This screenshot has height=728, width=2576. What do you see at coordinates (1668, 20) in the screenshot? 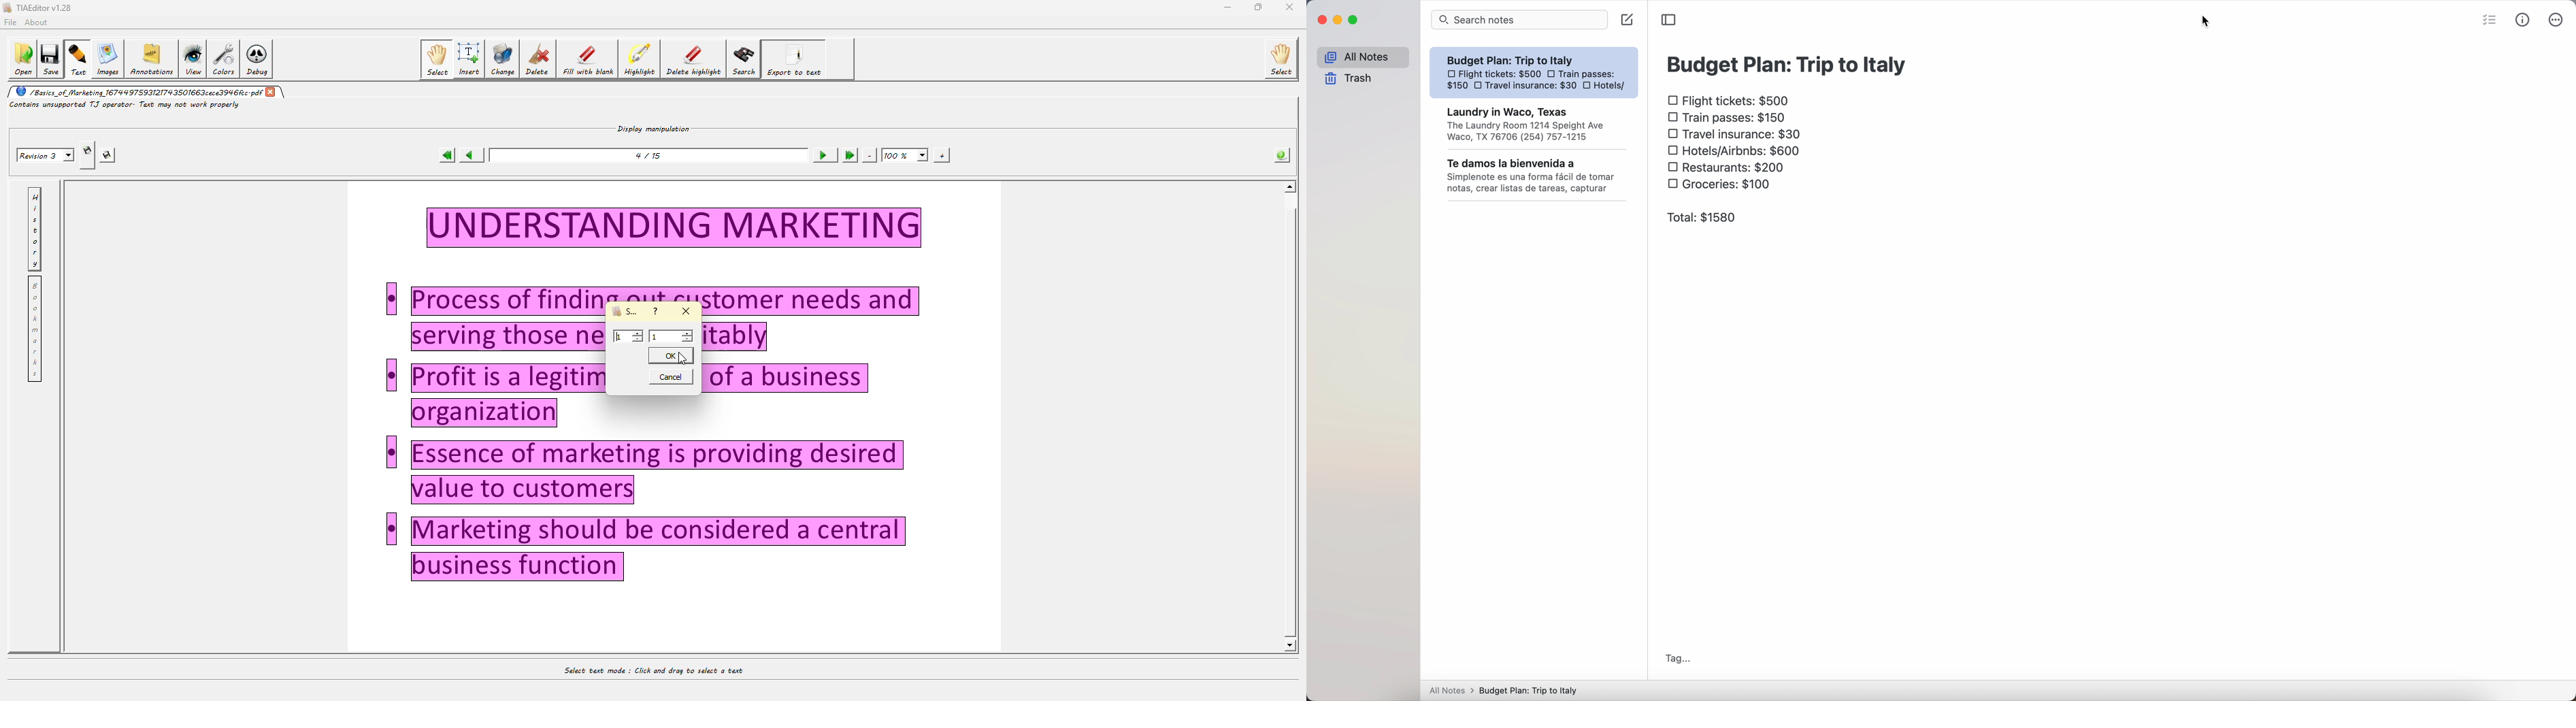
I see `toggle sidenote` at bounding box center [1668, 20].